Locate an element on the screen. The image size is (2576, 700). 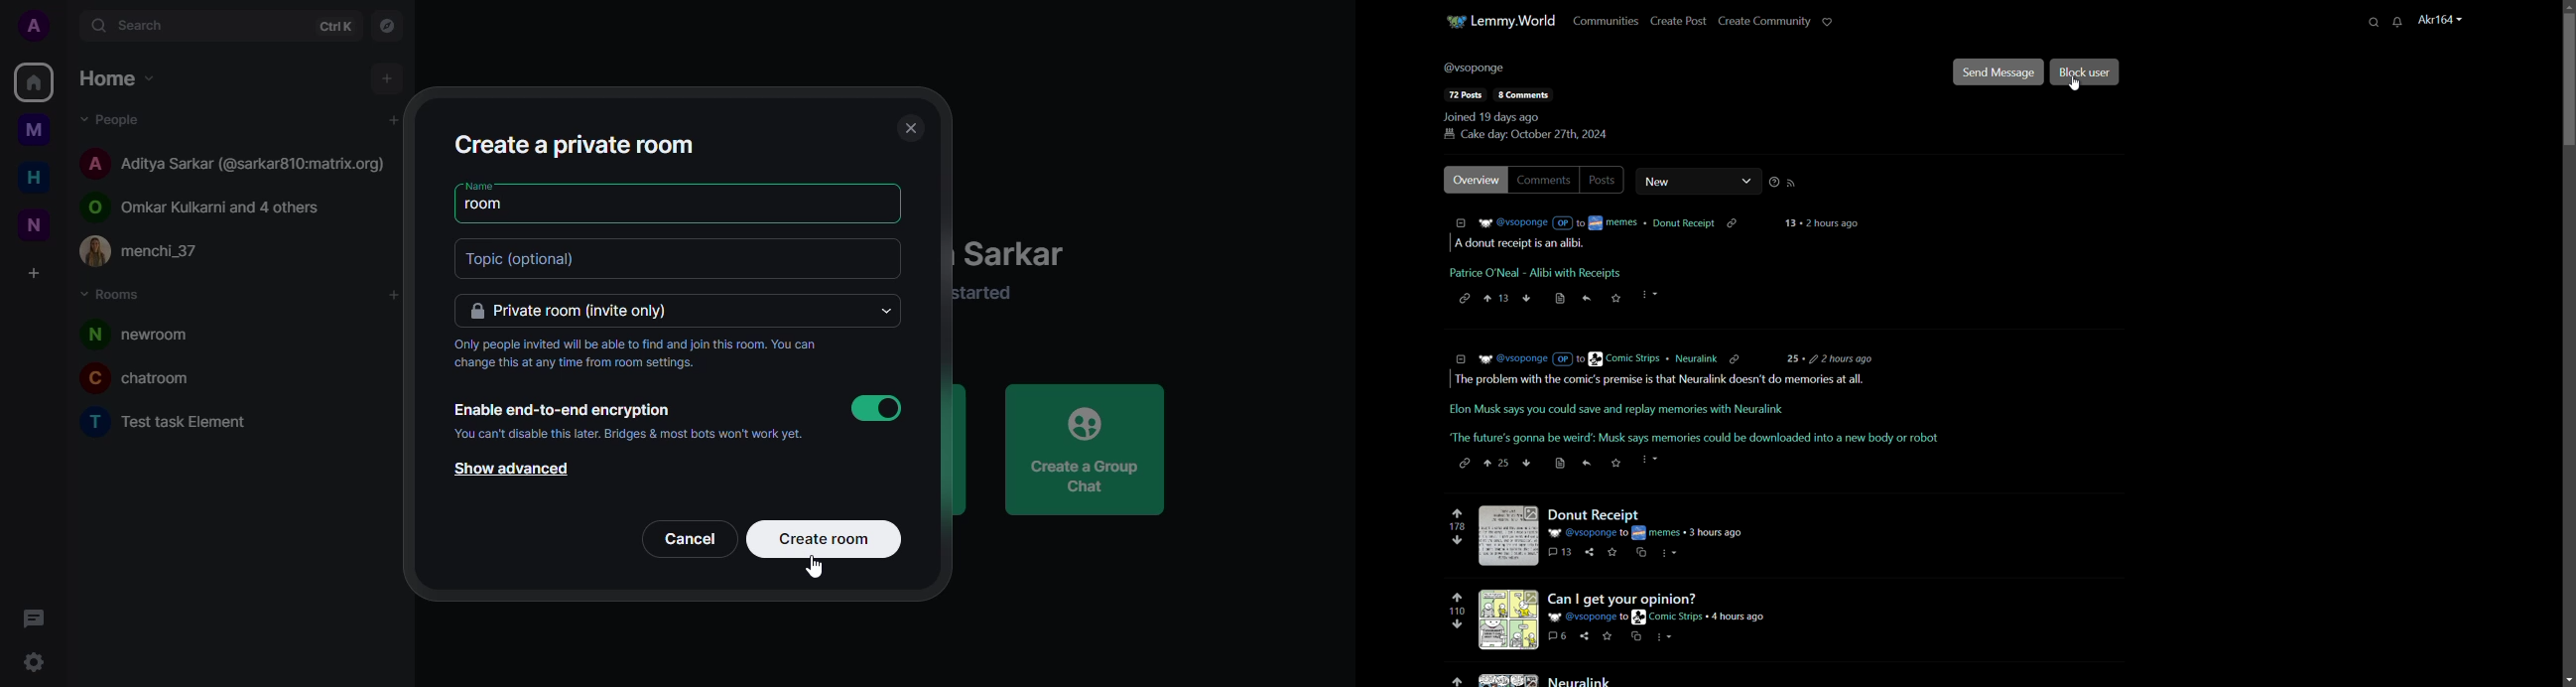
You can't disable this later. Bridges & most bots won't work yet. is located at coordinates (629, 435).